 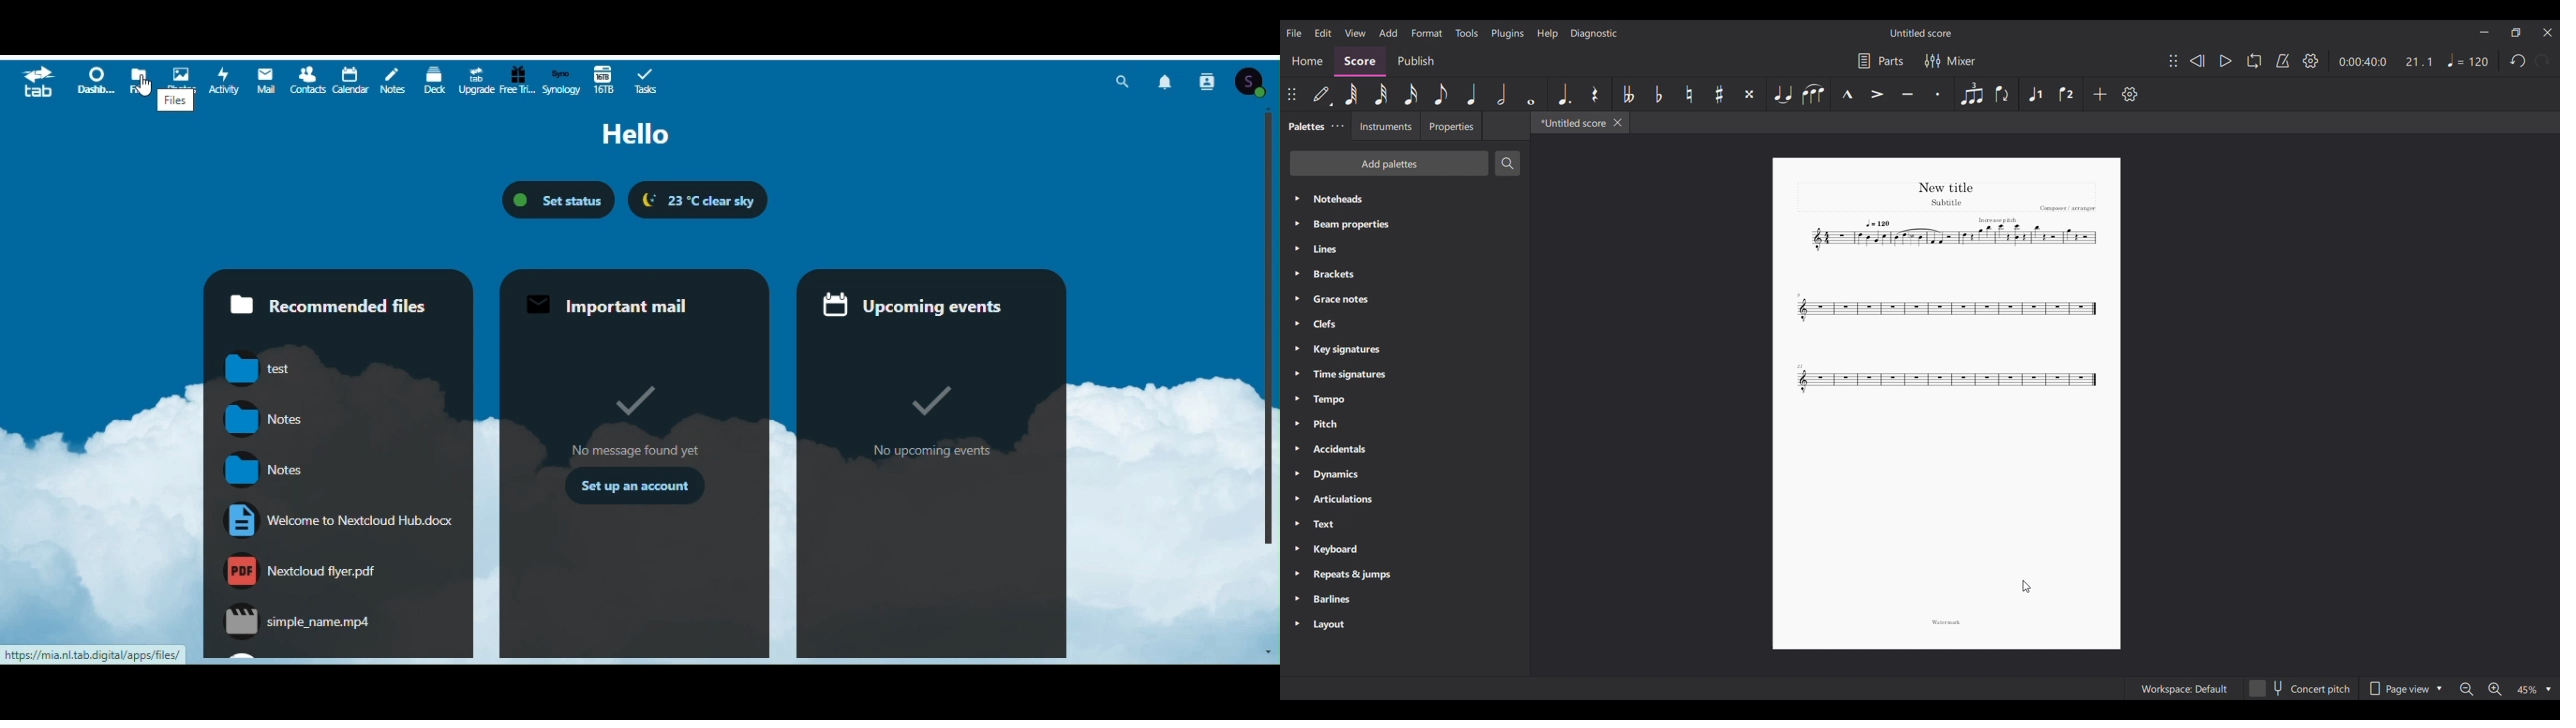 What do you see at coordinates (1689, 94) in the screenshot?
I see `Toggle natural` at bounding box center [1689, 94].